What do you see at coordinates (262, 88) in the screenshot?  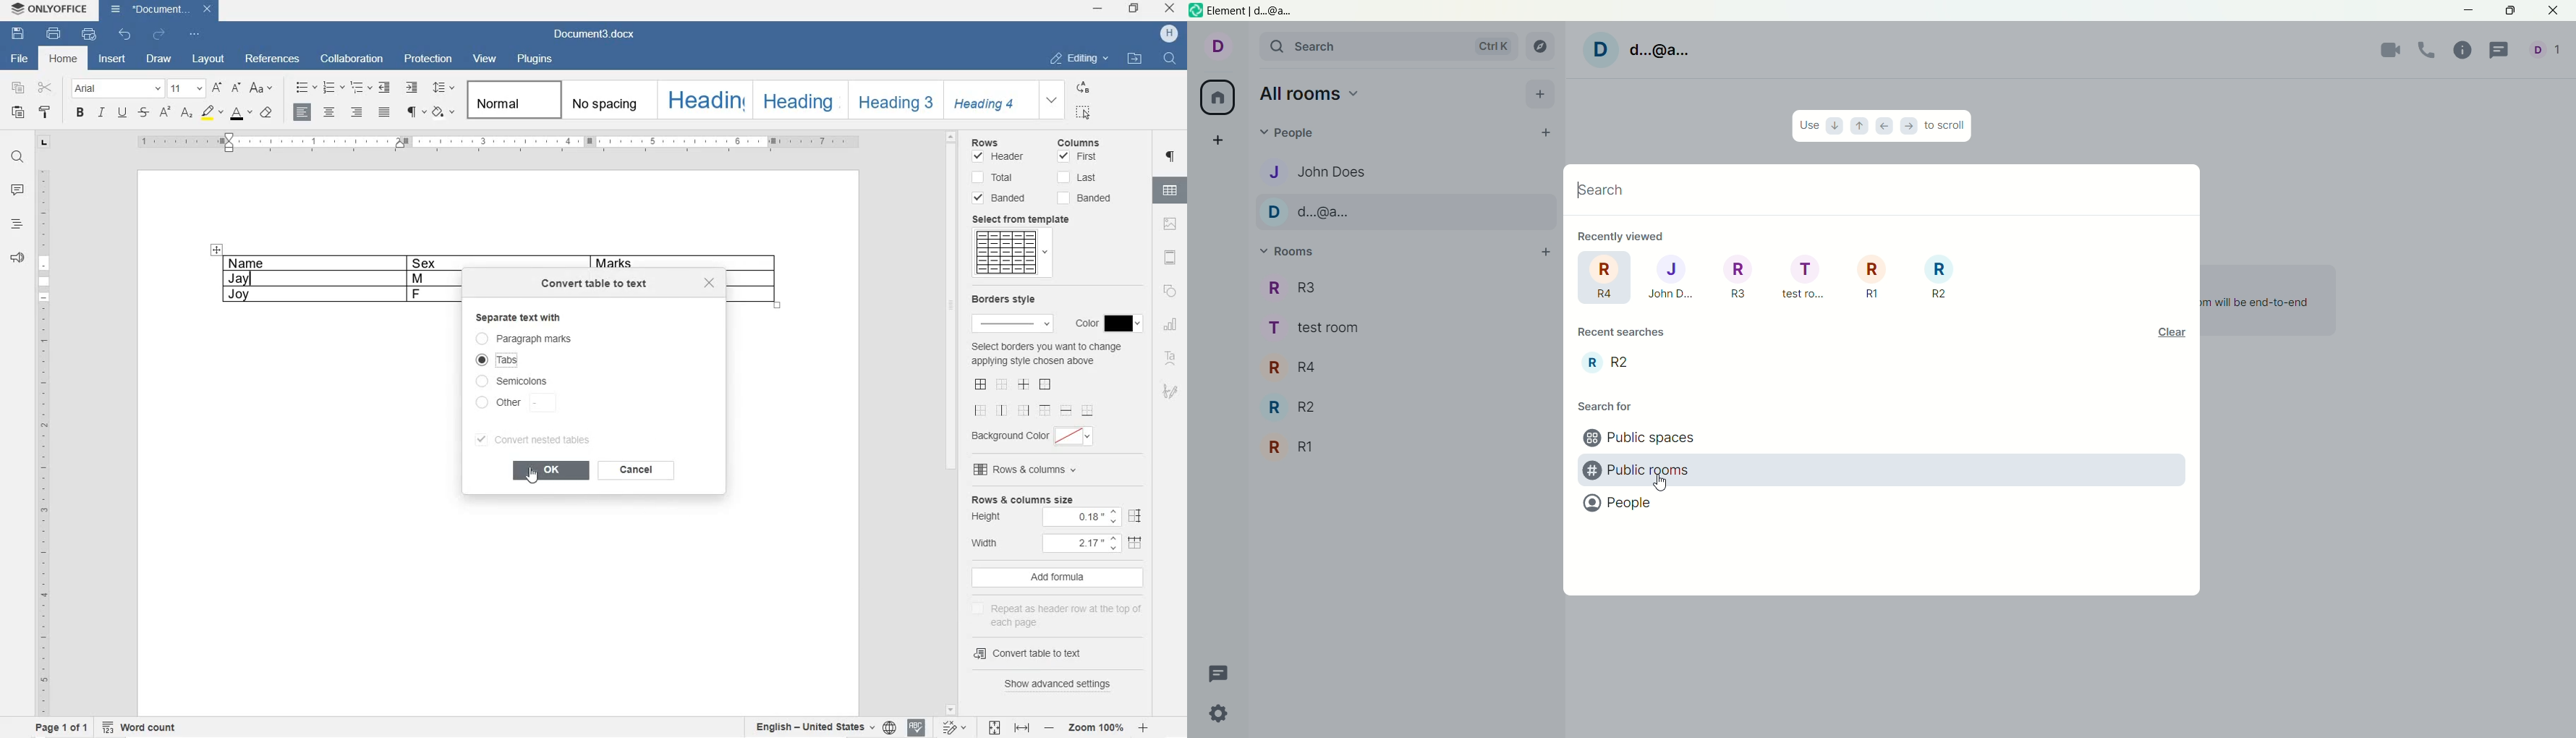 I see `CHANGE CASE` at bounding box center [262, 88].